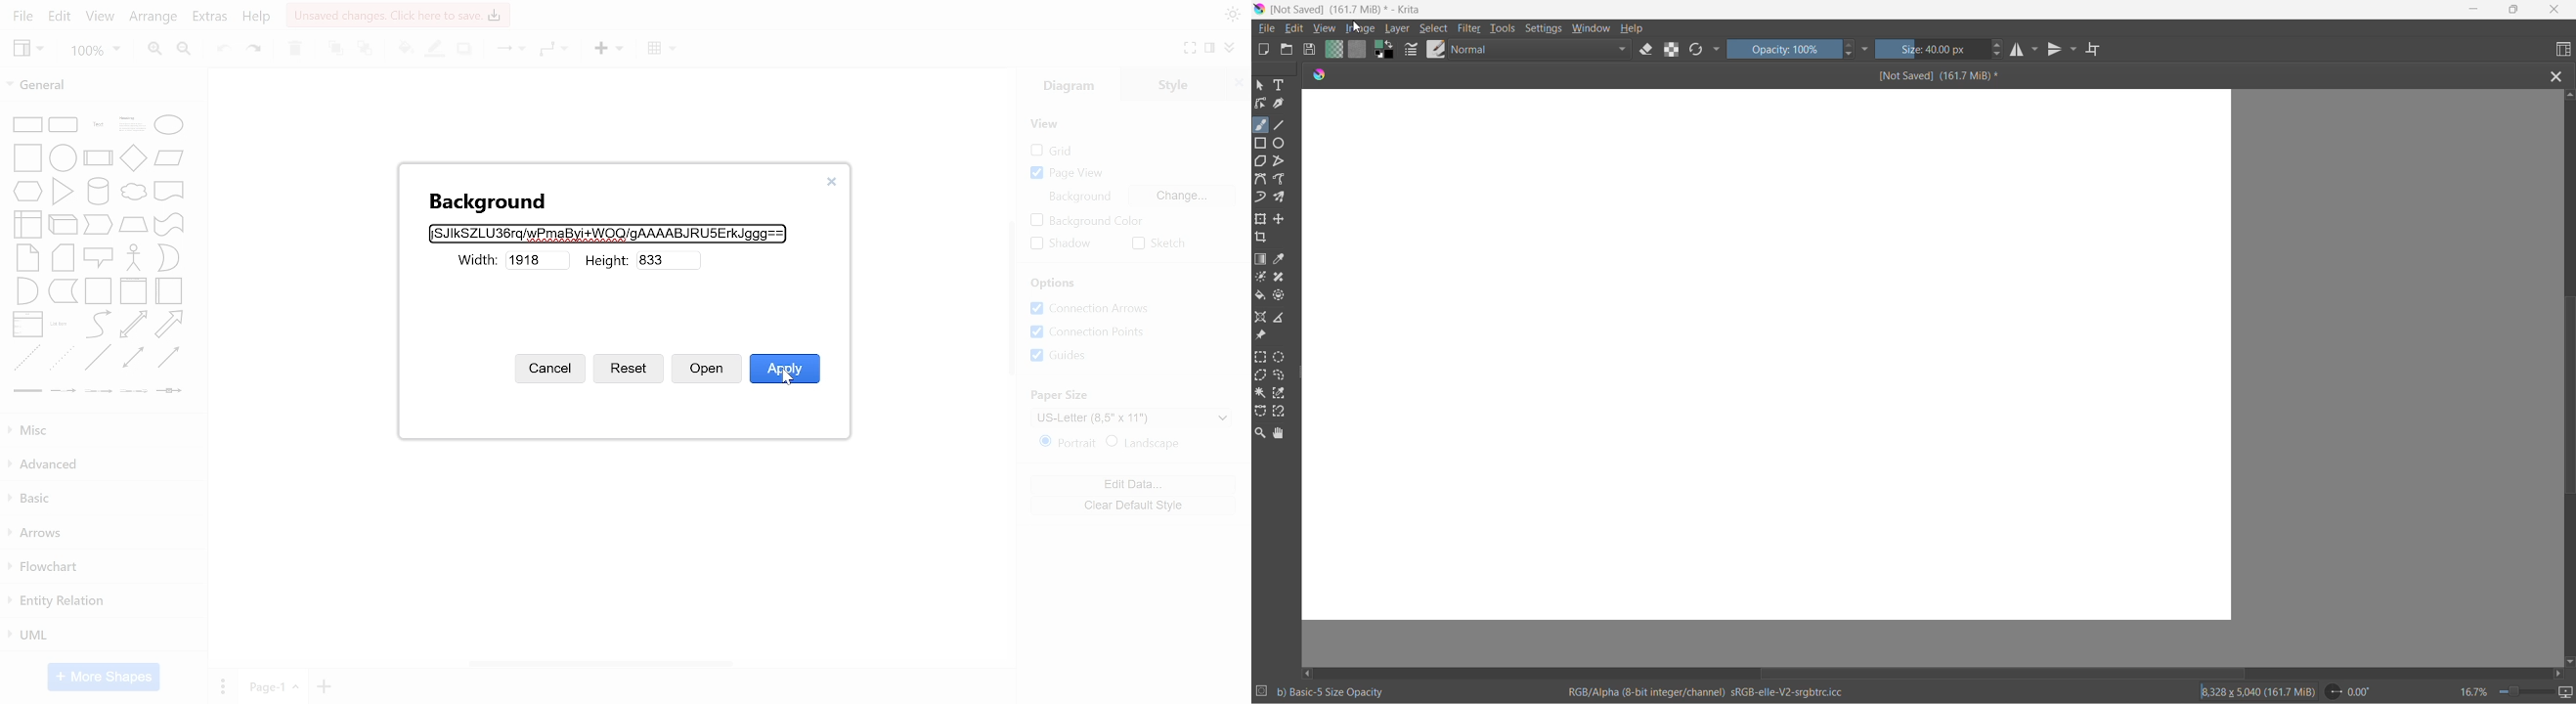 The height and width of the screenshot is (728, 2576). Describe the element at coordinates (102, 463) in the screenshot. I see `advanced` at that location.